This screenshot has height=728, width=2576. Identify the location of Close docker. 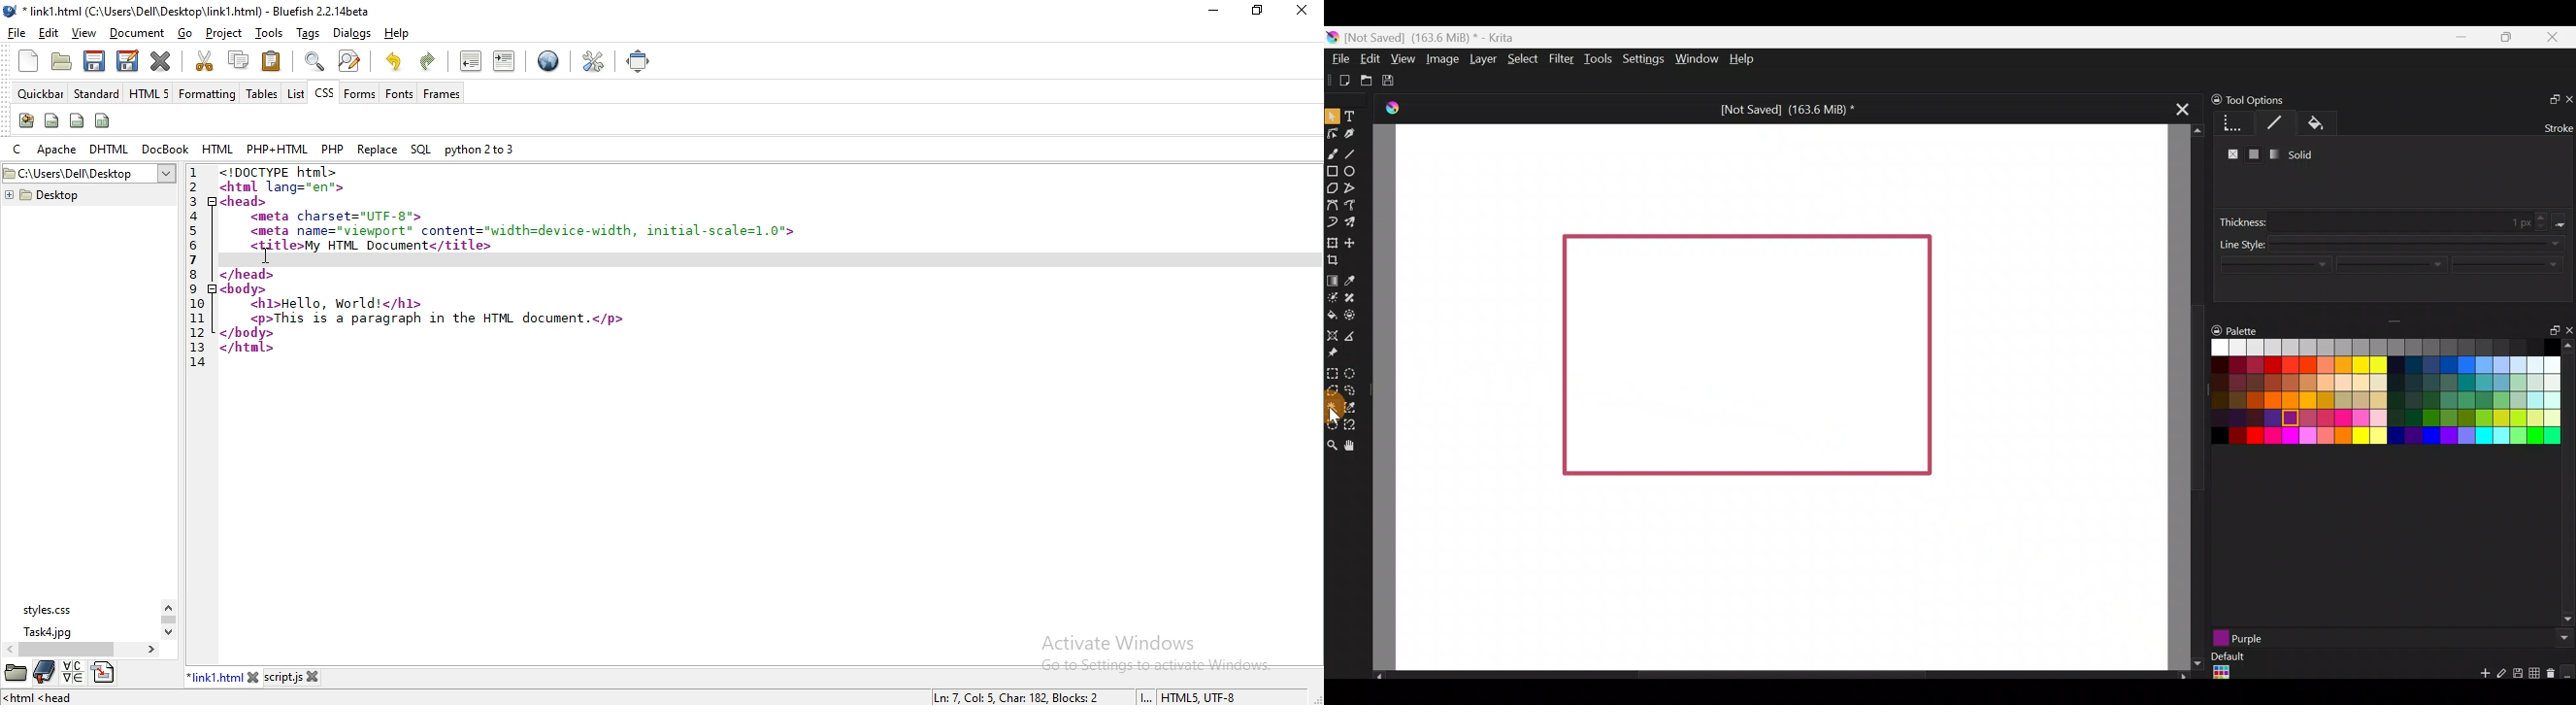
(2568, 328).